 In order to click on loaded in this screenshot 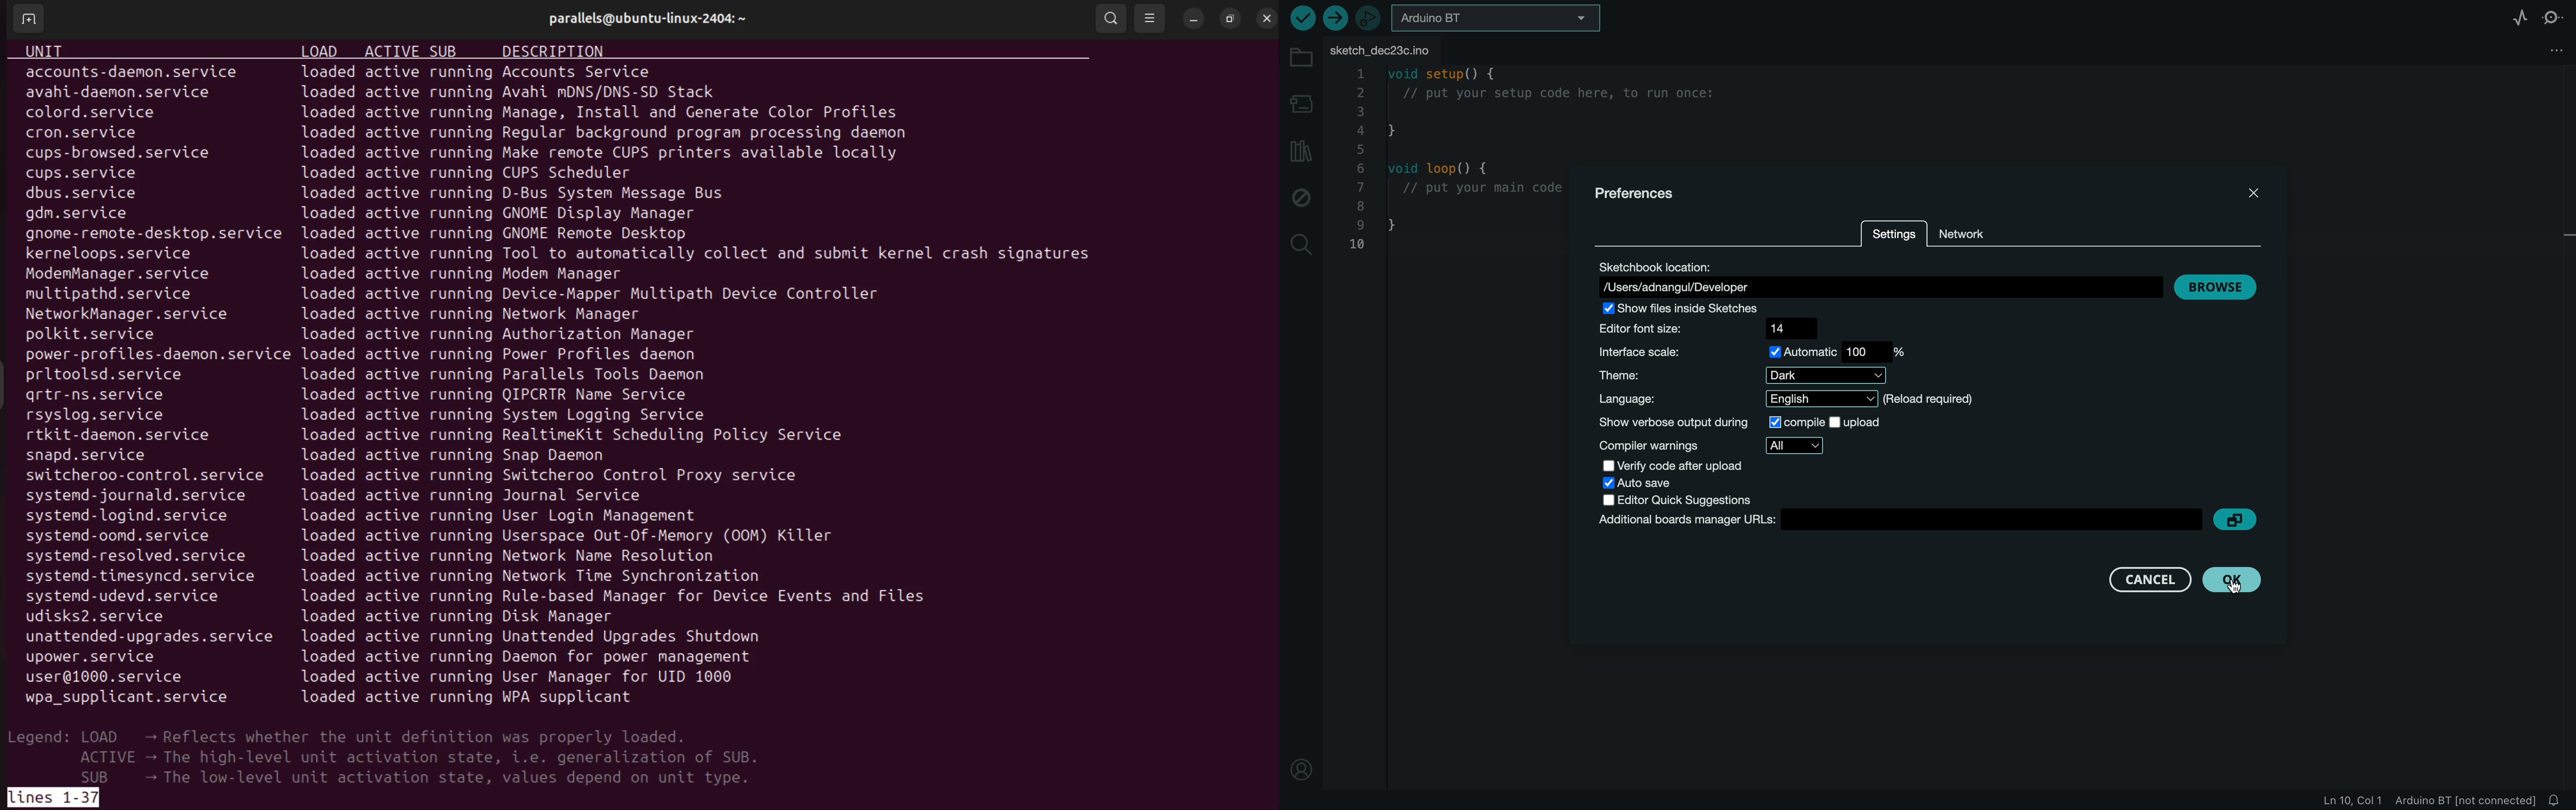, I will do `click(327, 557)`.